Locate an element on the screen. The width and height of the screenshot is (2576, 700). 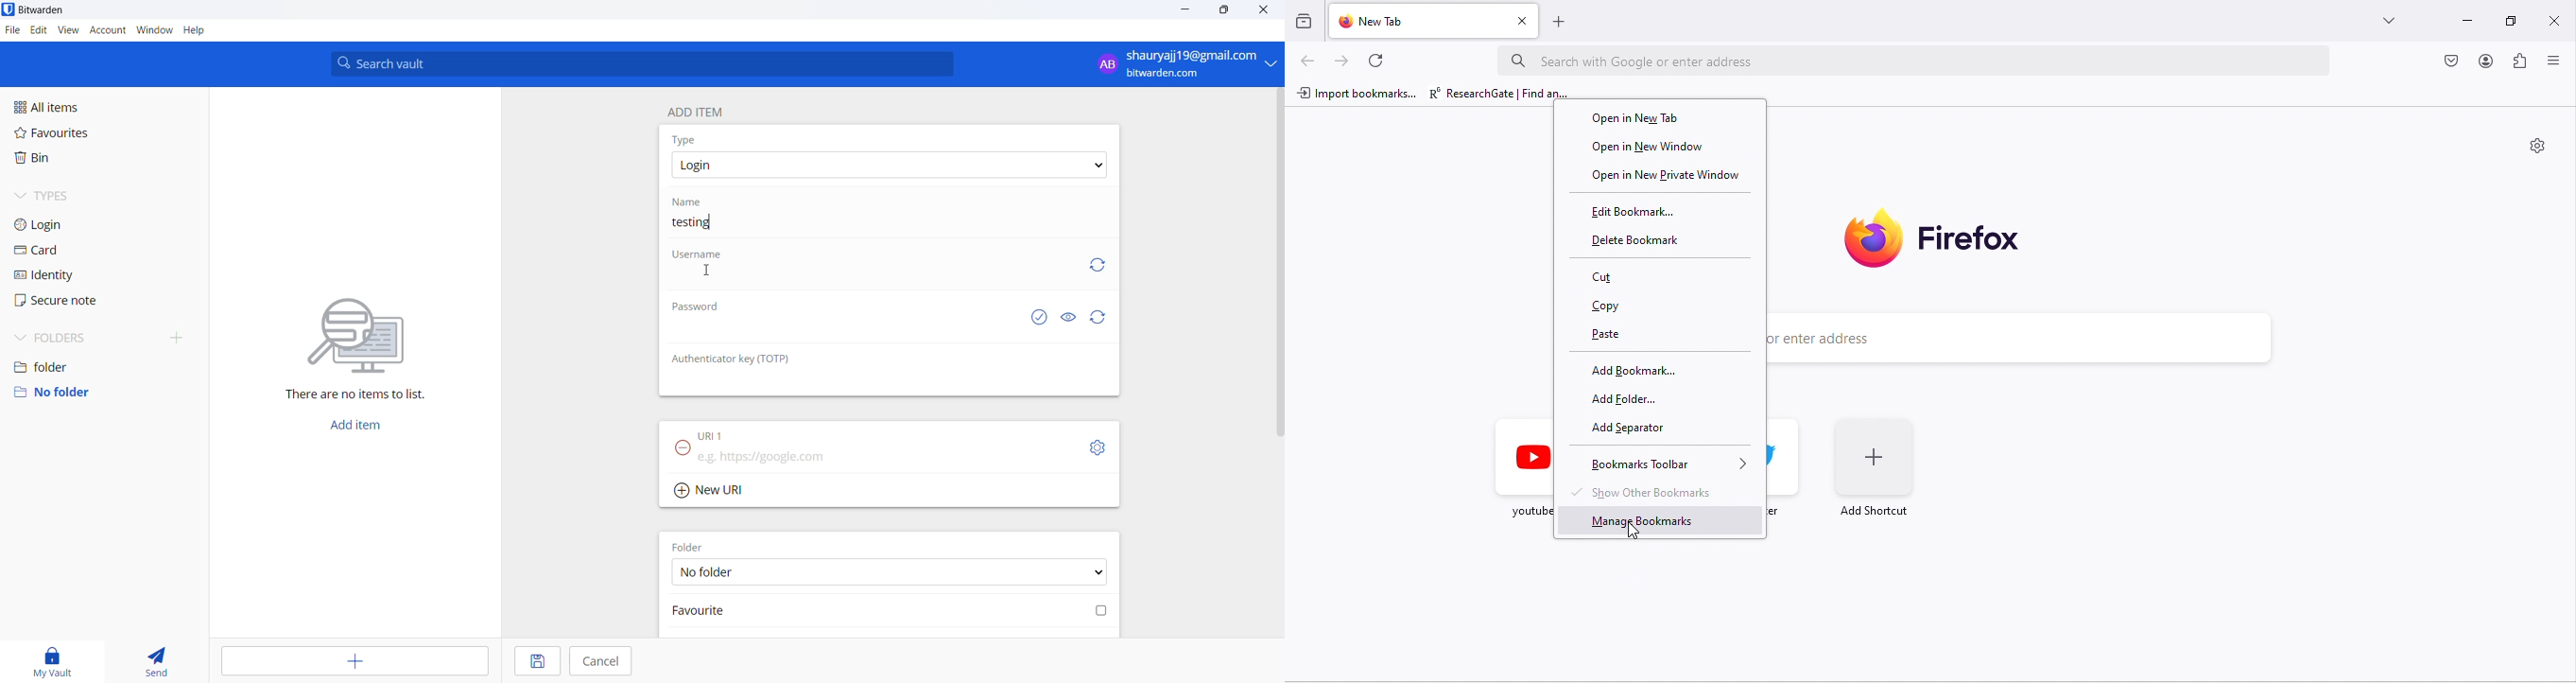
add item heading is located at coordinates (696, 108).